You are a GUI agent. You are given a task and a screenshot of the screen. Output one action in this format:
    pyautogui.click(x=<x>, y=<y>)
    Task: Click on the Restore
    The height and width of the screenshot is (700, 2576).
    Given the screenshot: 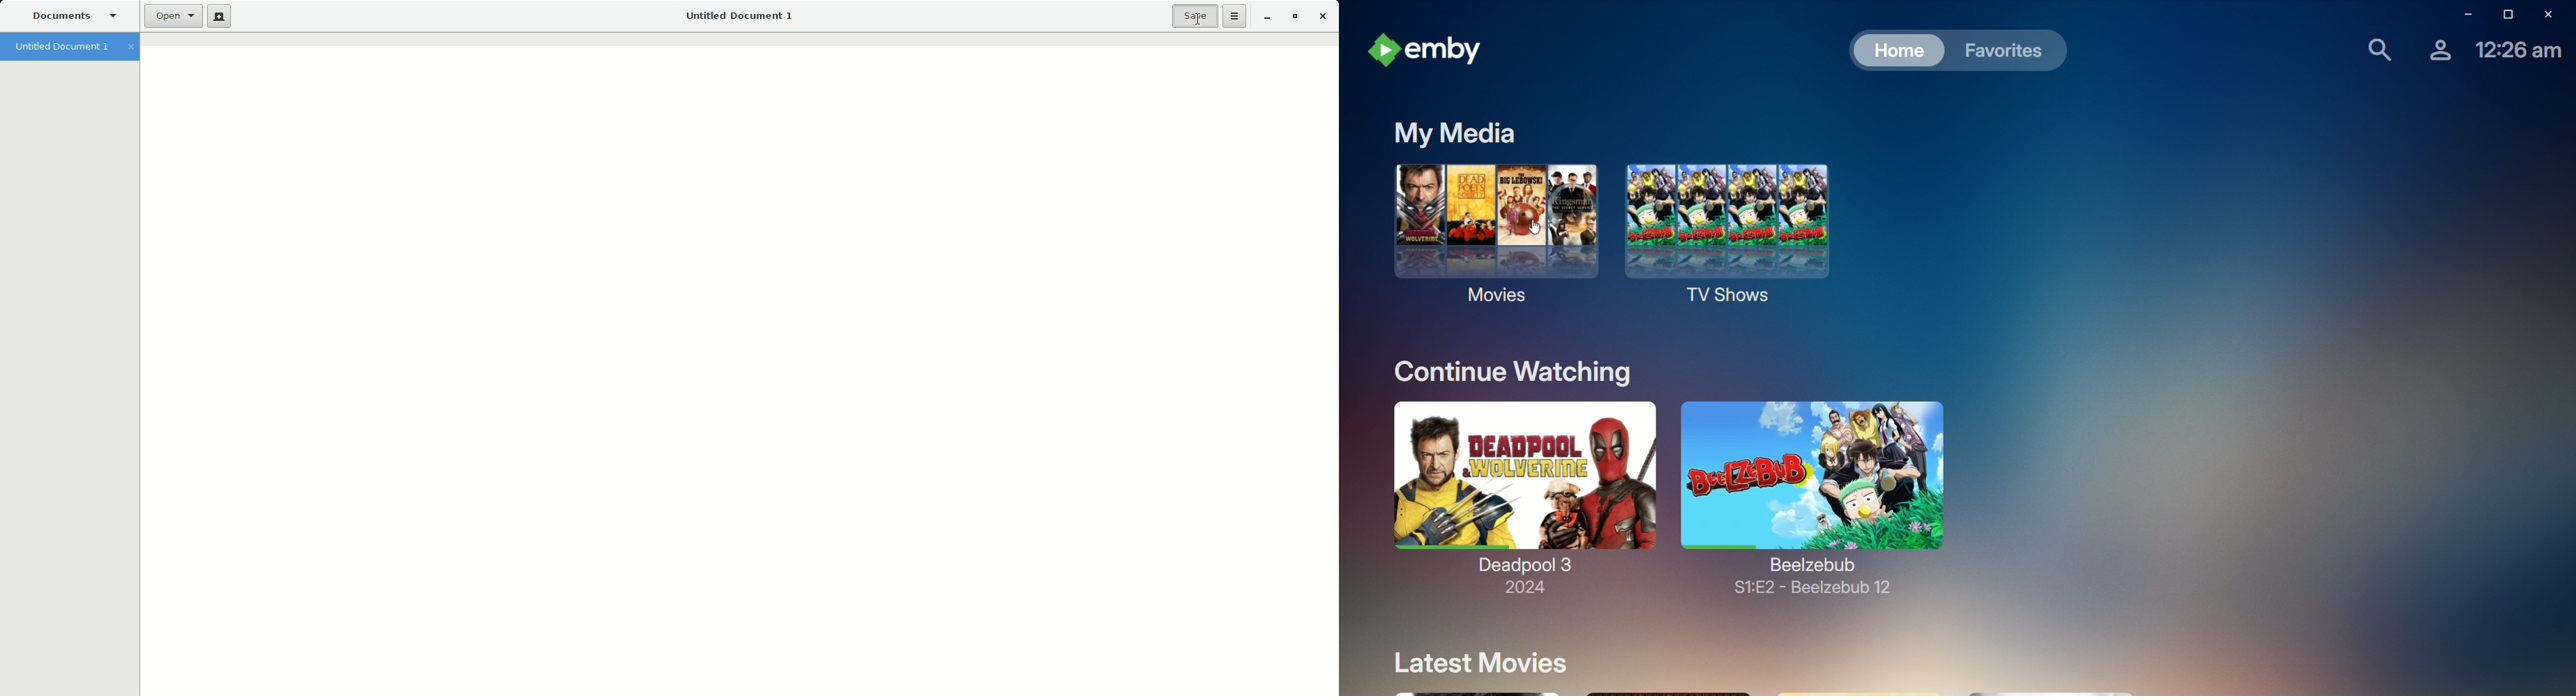 What is the action you would take?
    pyautogui.click(x=1294, y=16)
    